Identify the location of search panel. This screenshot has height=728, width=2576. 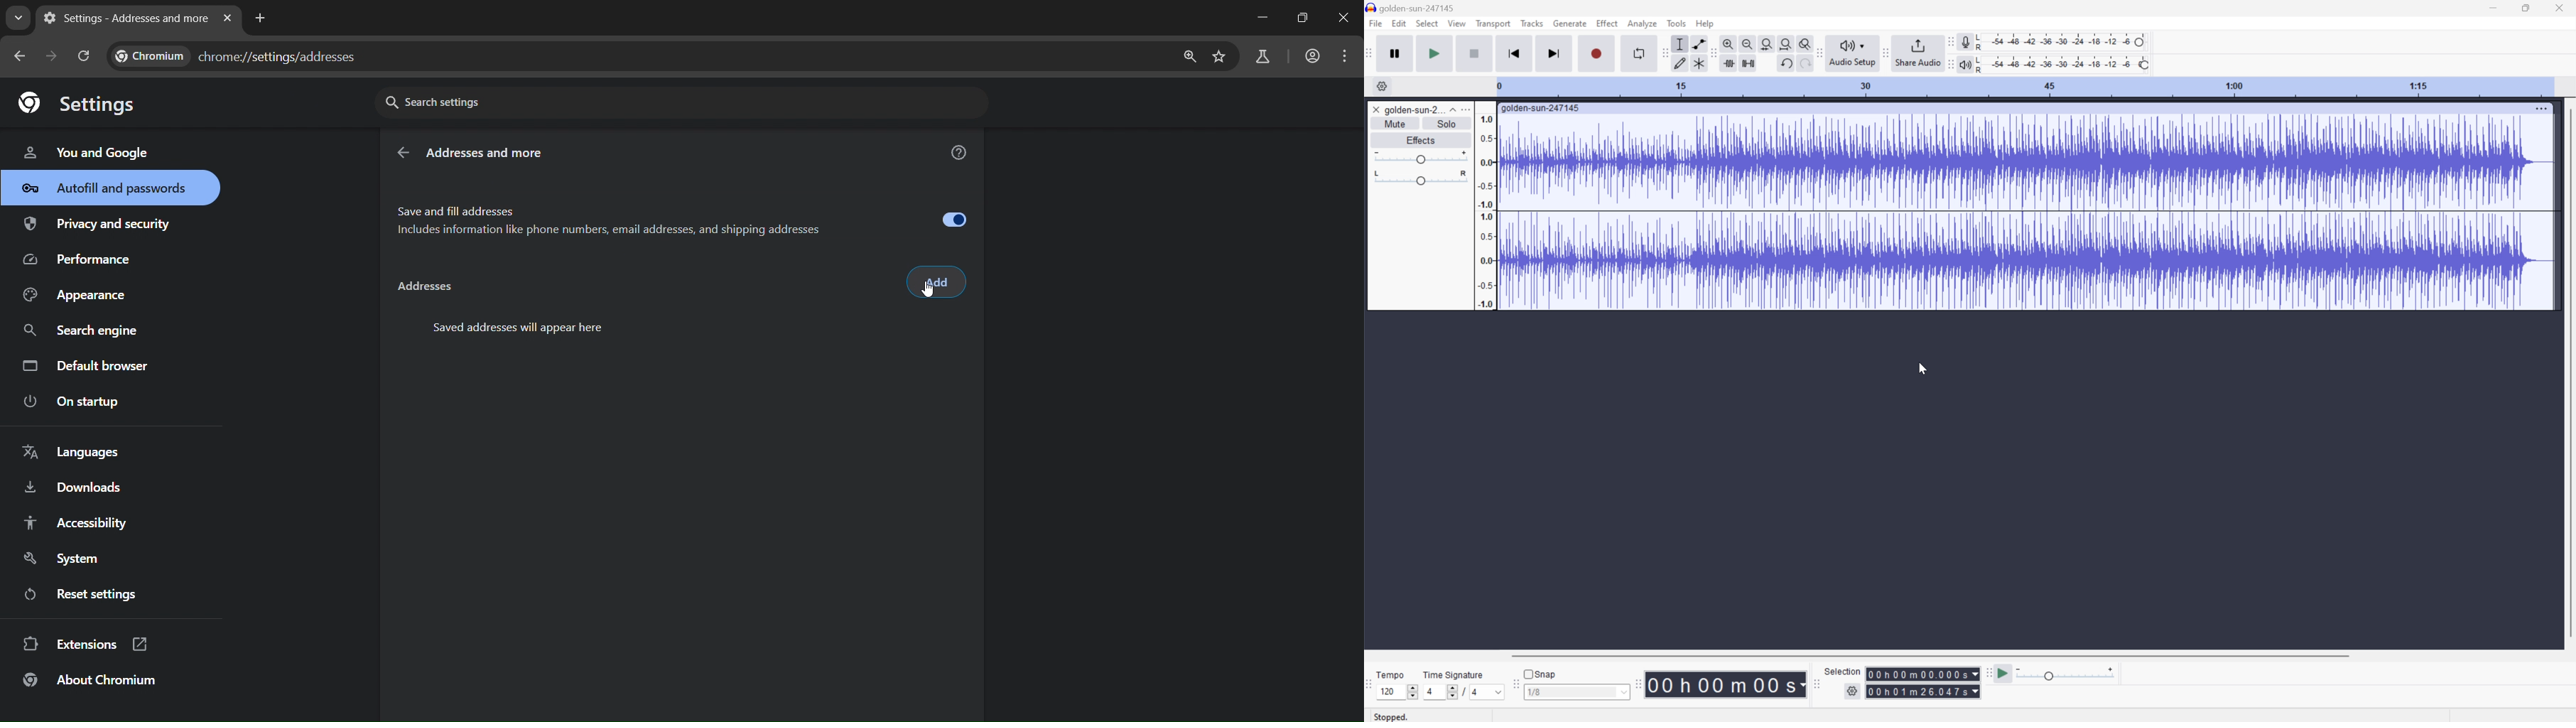
(1261, 58).